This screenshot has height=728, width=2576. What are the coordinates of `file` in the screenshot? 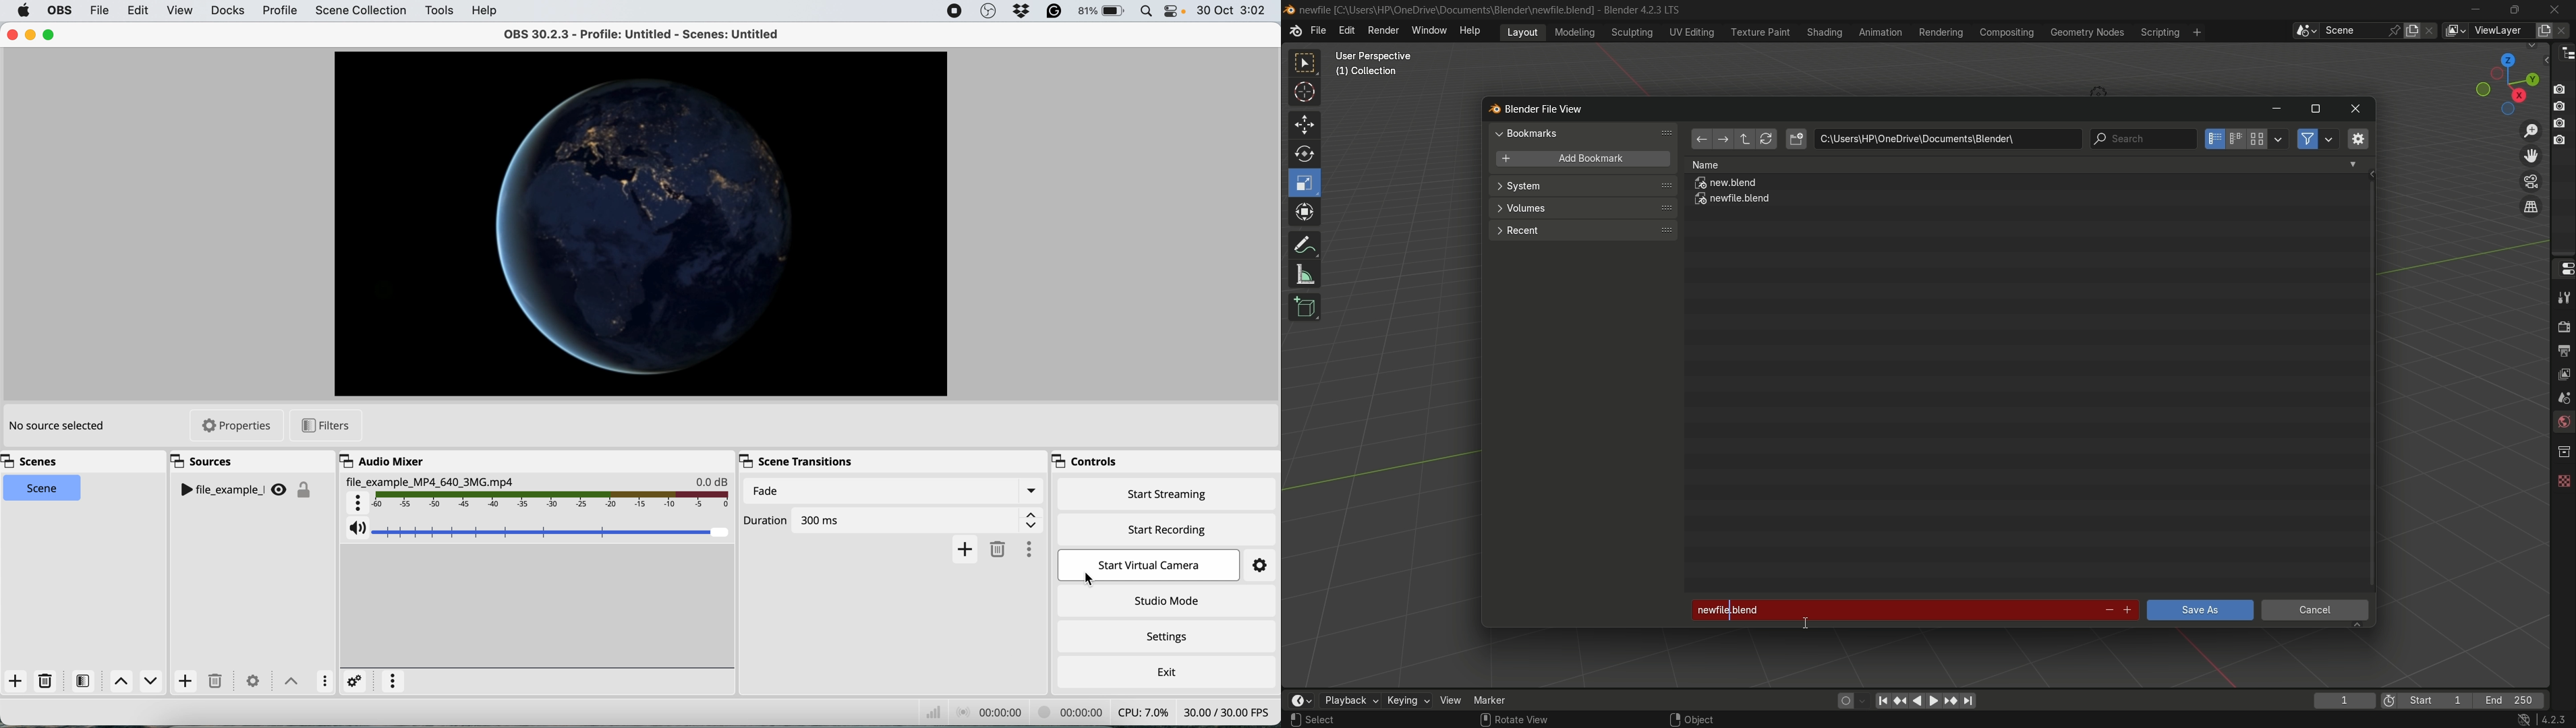 It's located at (99, 10).